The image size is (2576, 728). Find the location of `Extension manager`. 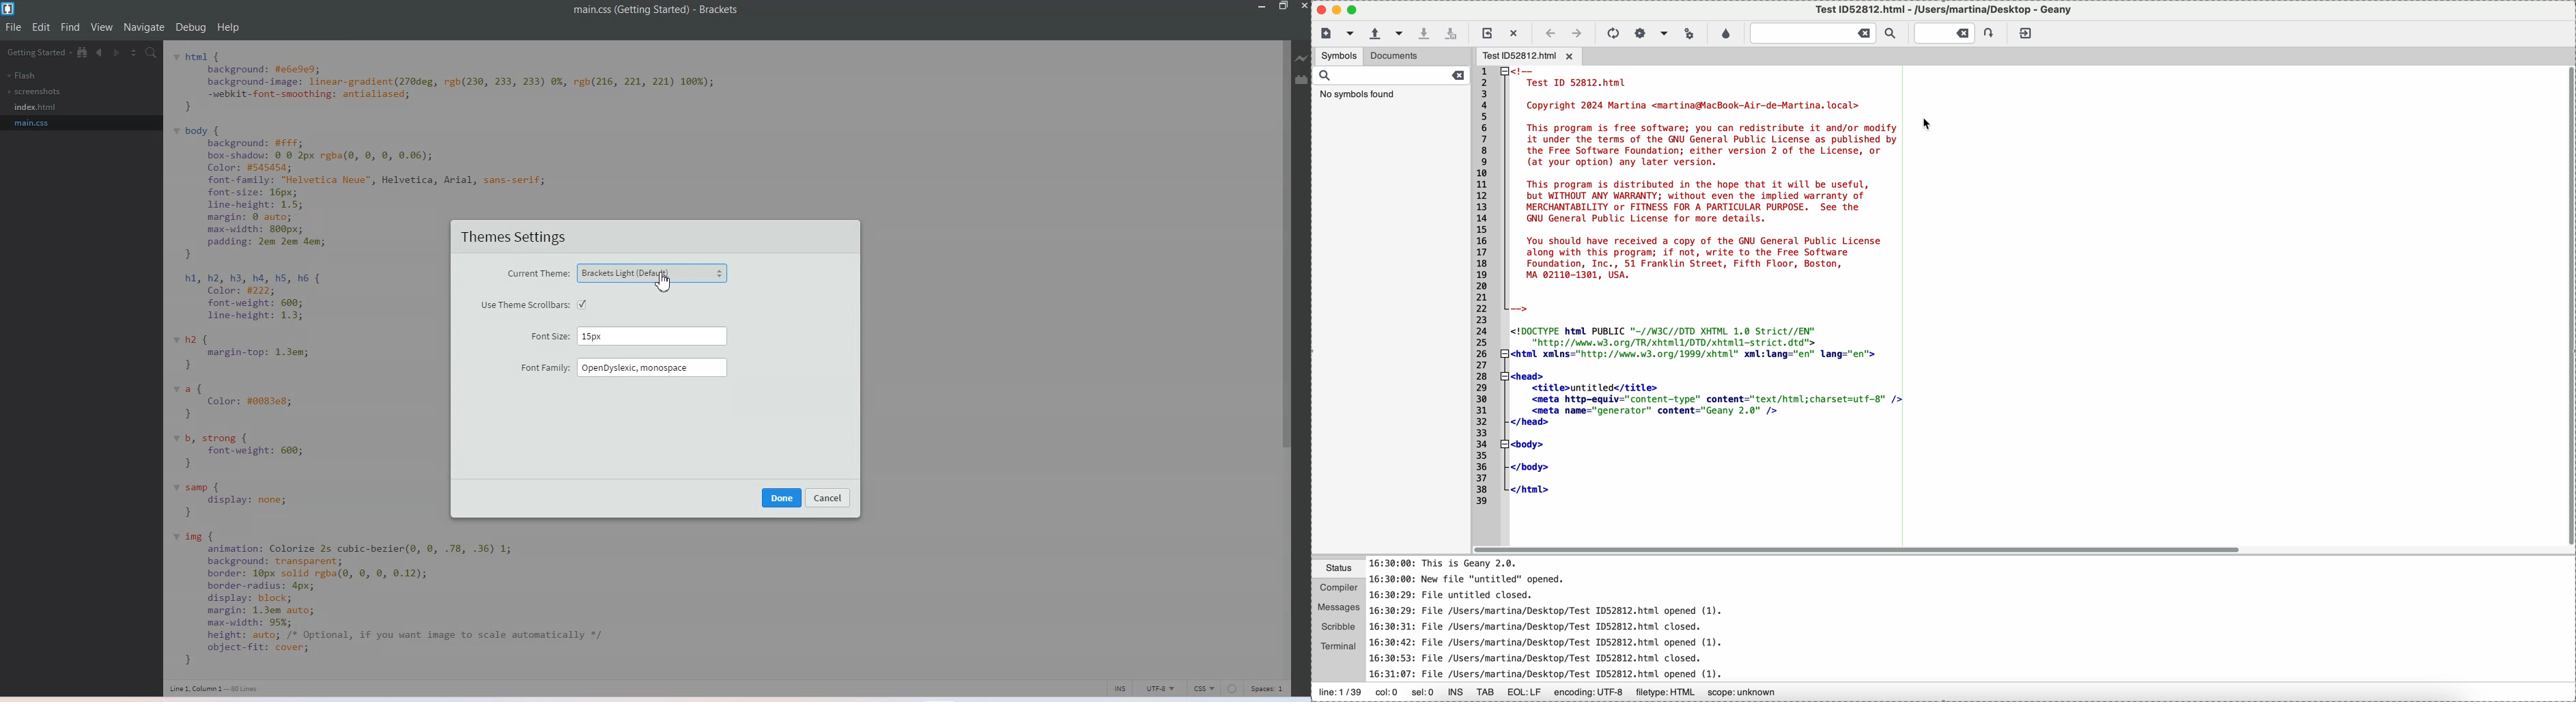

Extension manager is located at coordinates (1303, 79).